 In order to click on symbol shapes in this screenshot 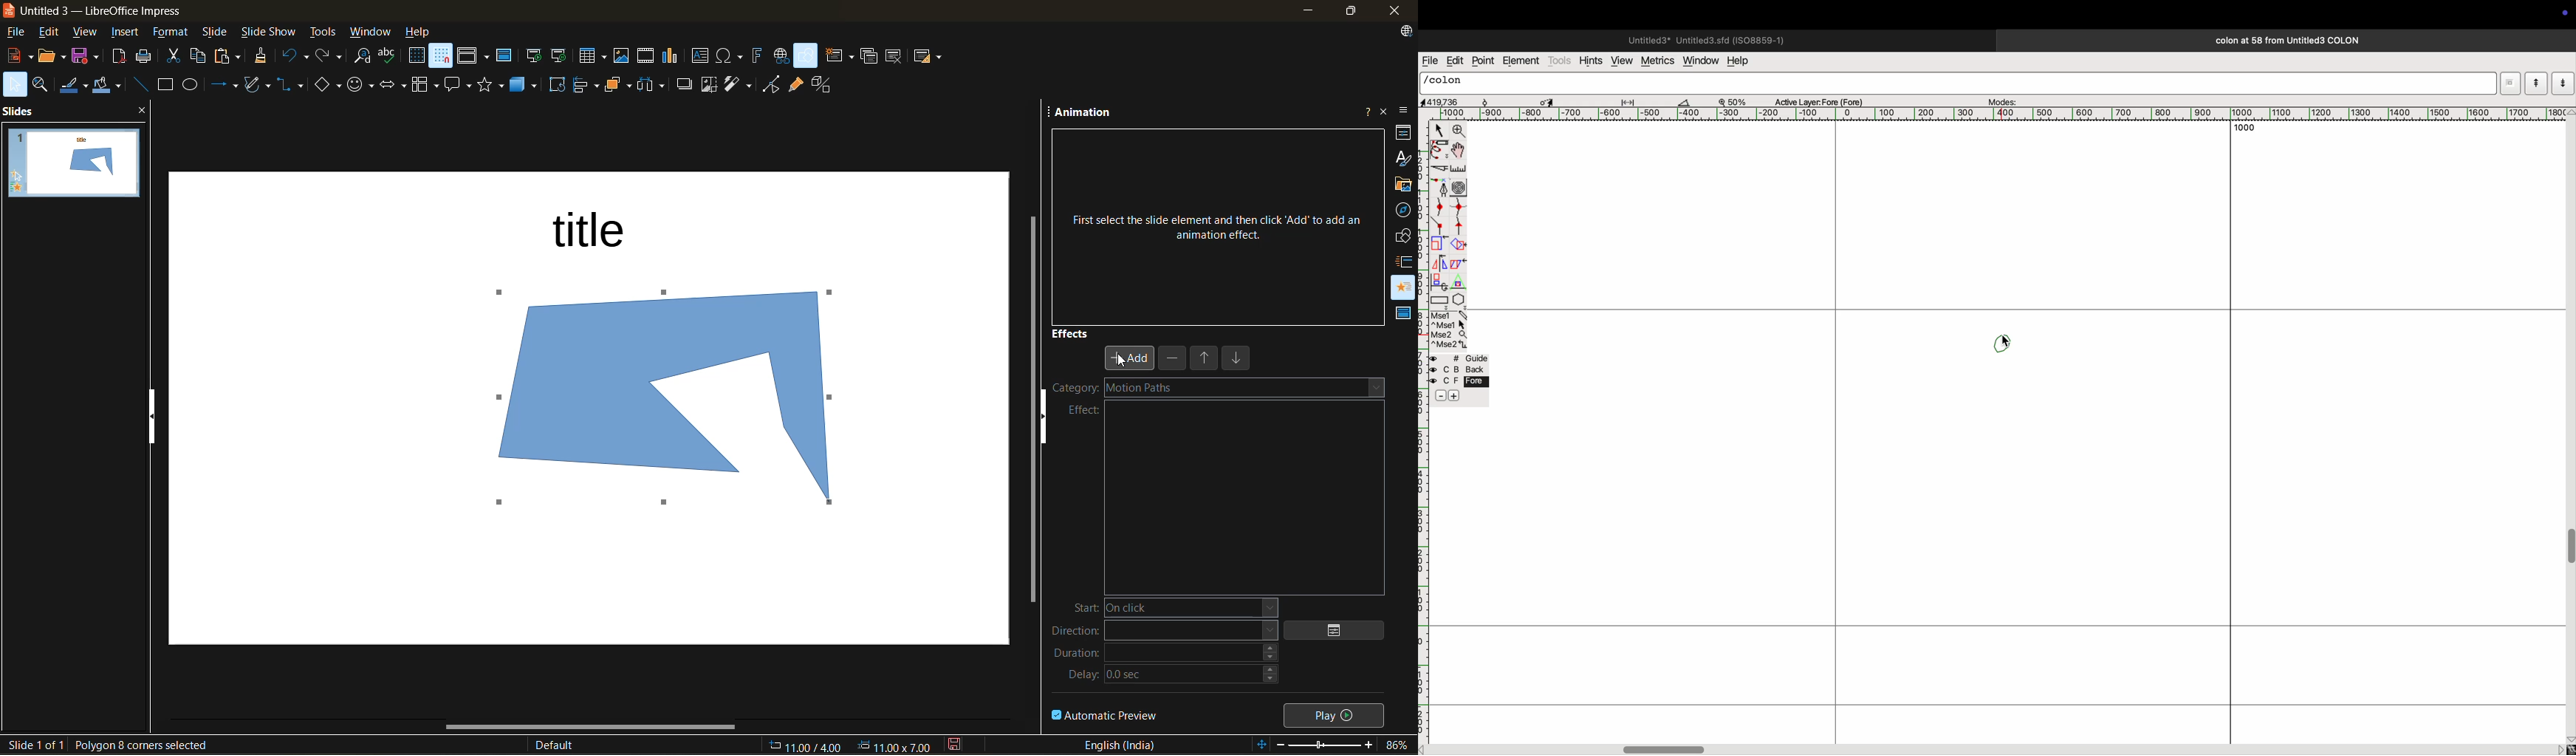, I will do `click(361, 87)`.